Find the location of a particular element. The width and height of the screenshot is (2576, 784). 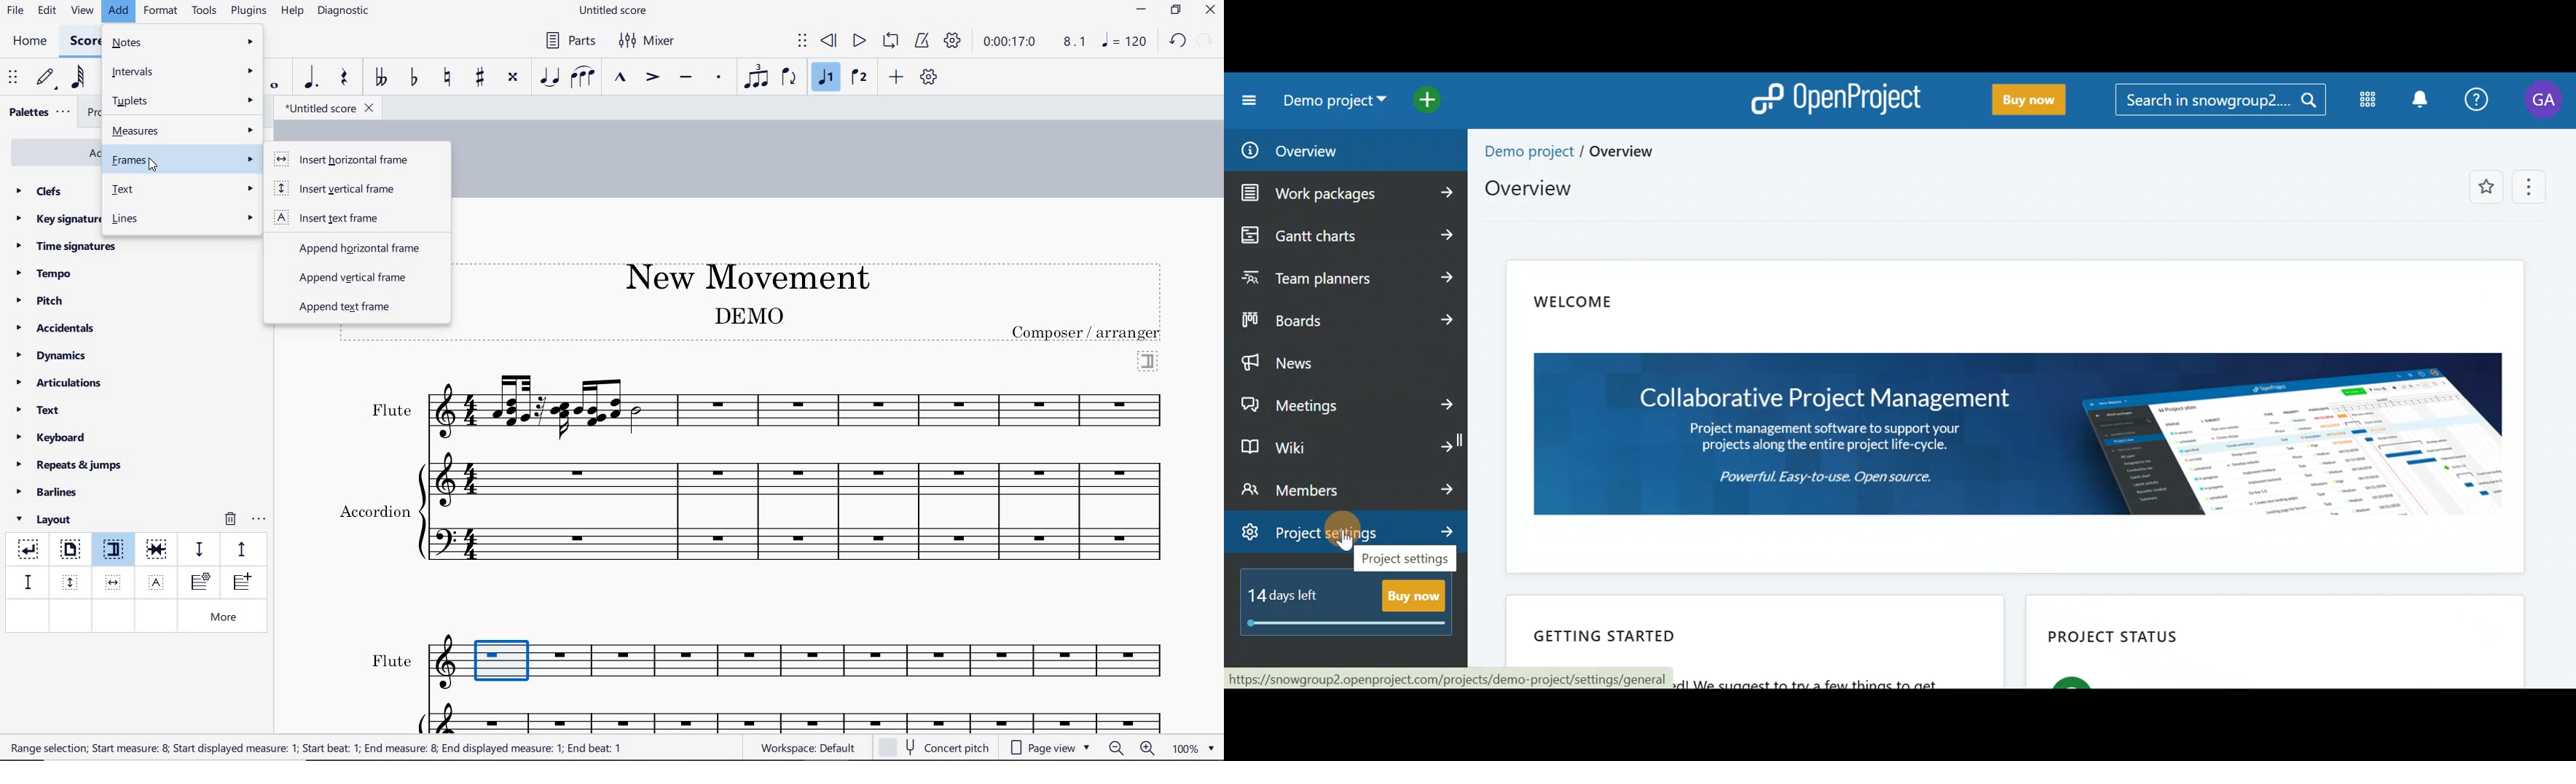

Buy now is located at coordinates (1351, 603).